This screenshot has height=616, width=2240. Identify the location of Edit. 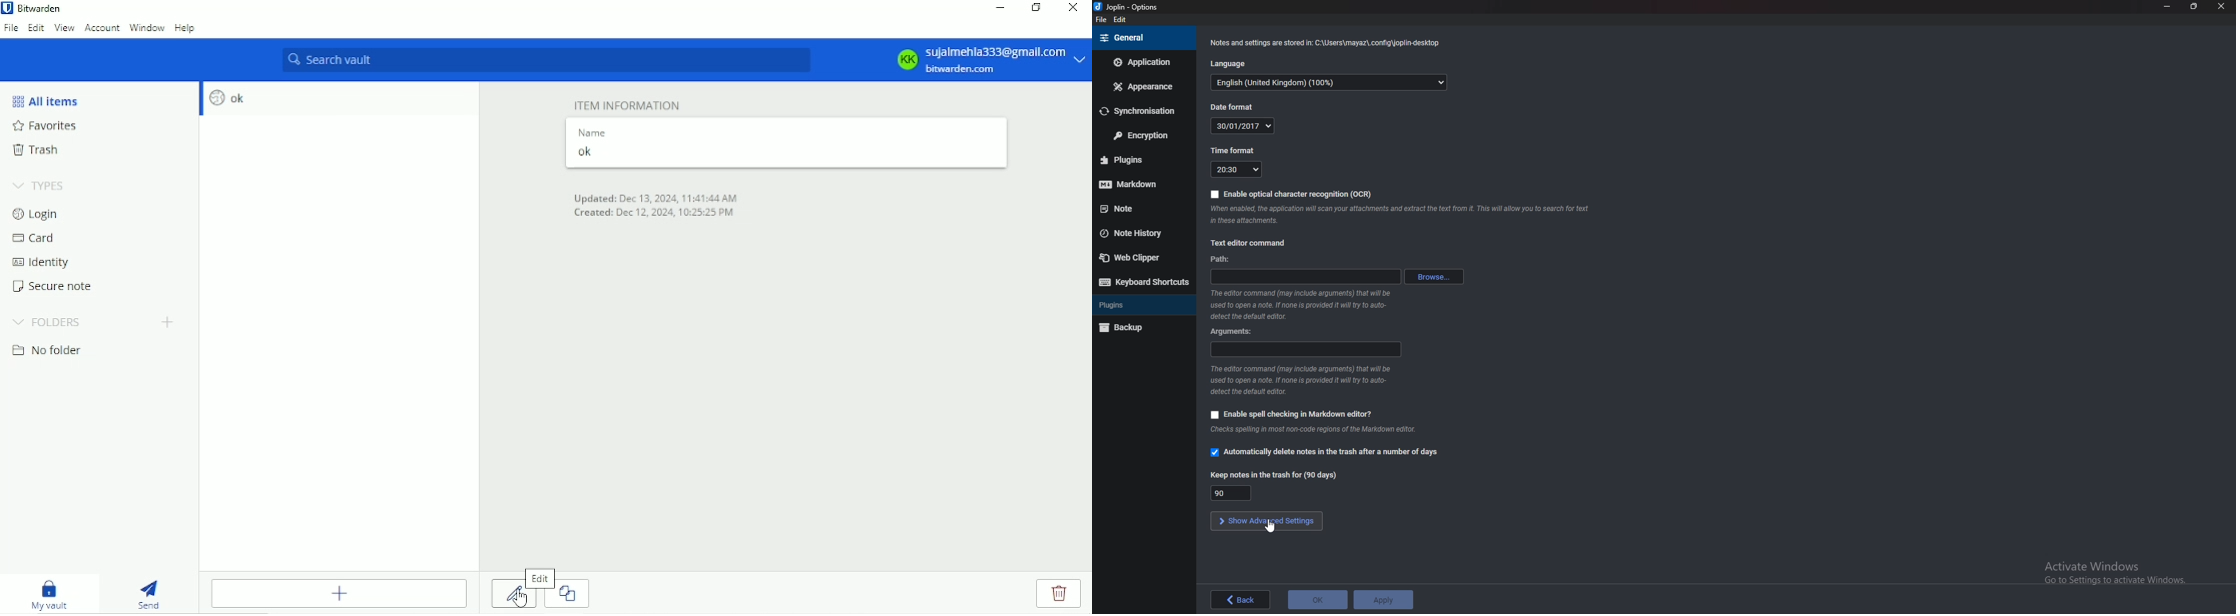
(1119, 19).